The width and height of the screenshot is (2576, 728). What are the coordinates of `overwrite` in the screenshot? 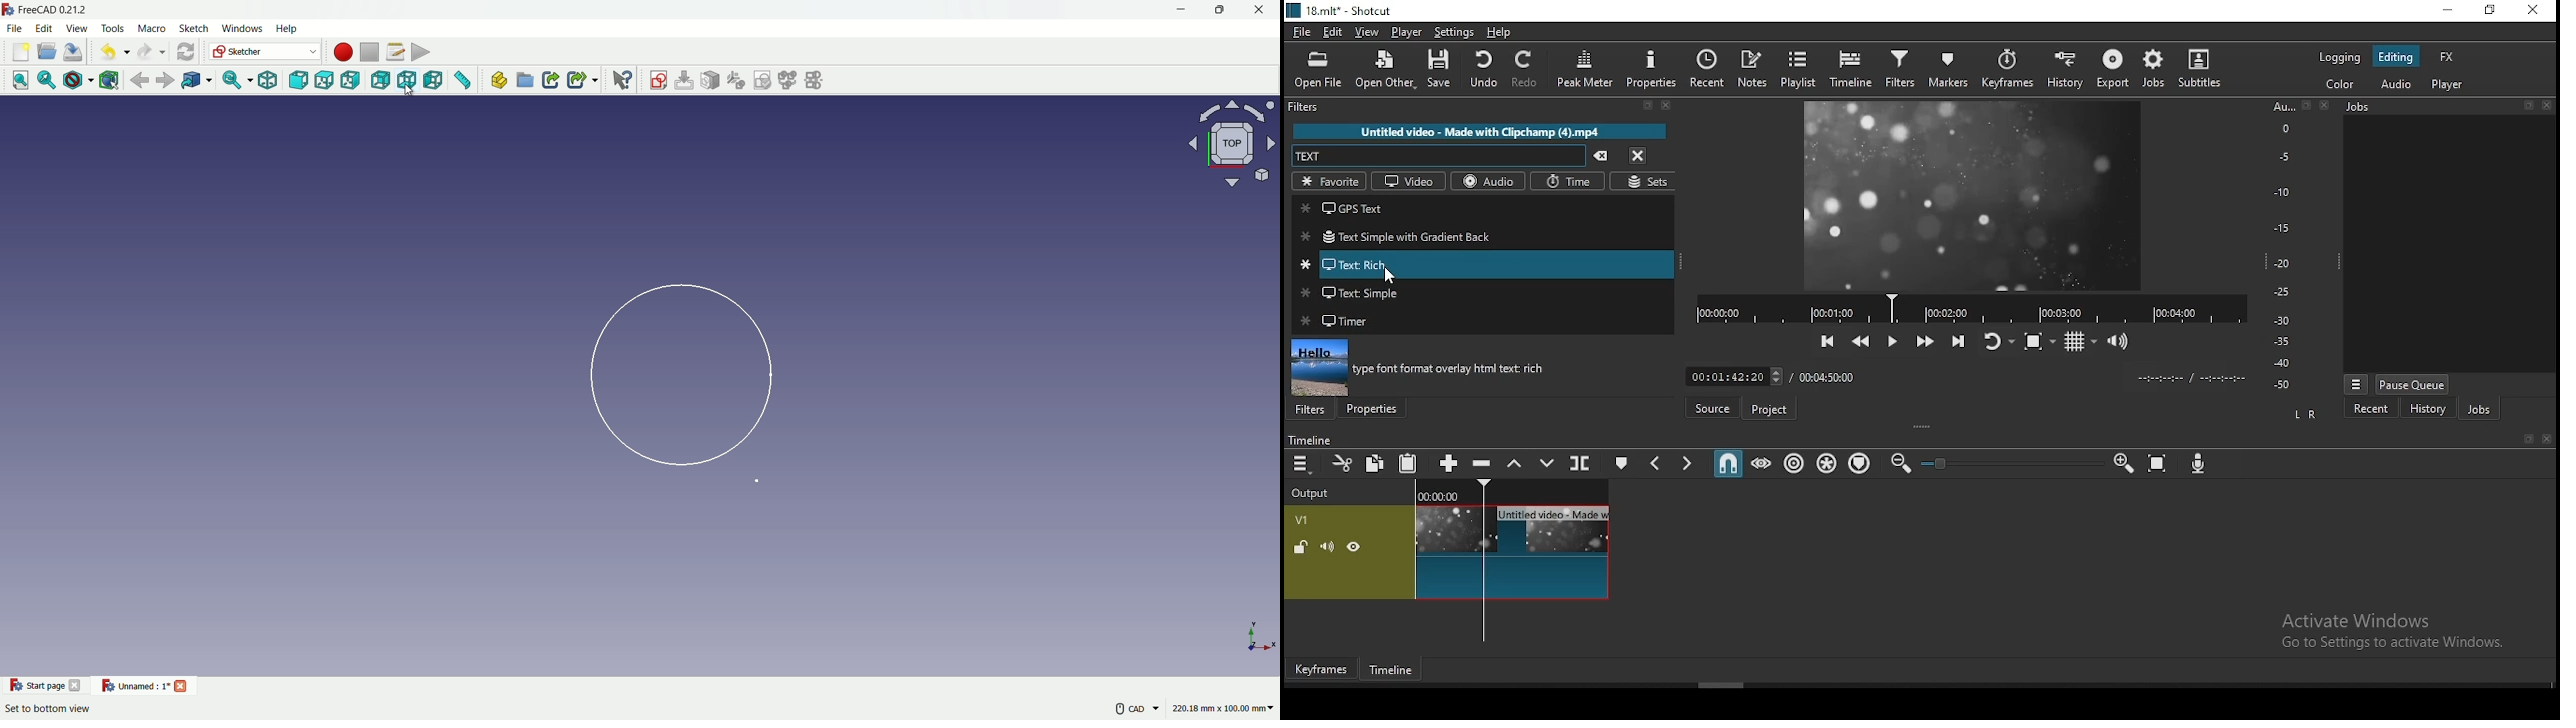 It's located at (1546, 462).